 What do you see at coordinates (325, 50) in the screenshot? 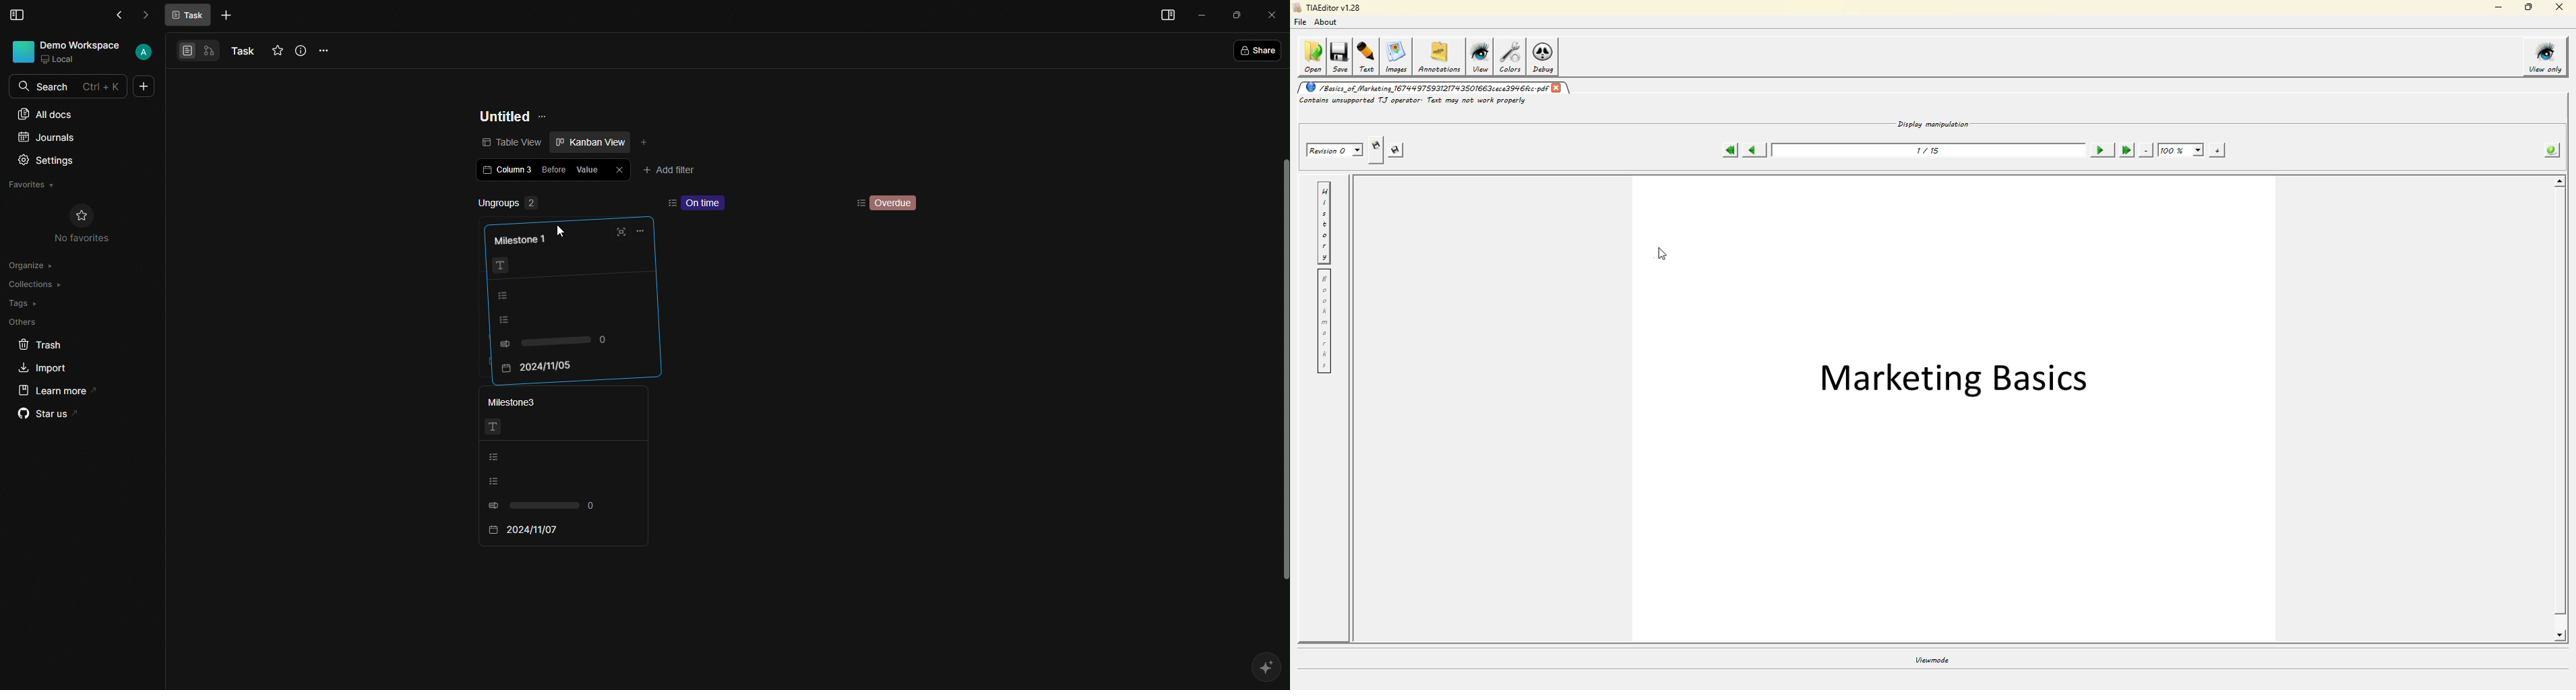
I see `Options` at bounding box center [325, 50].